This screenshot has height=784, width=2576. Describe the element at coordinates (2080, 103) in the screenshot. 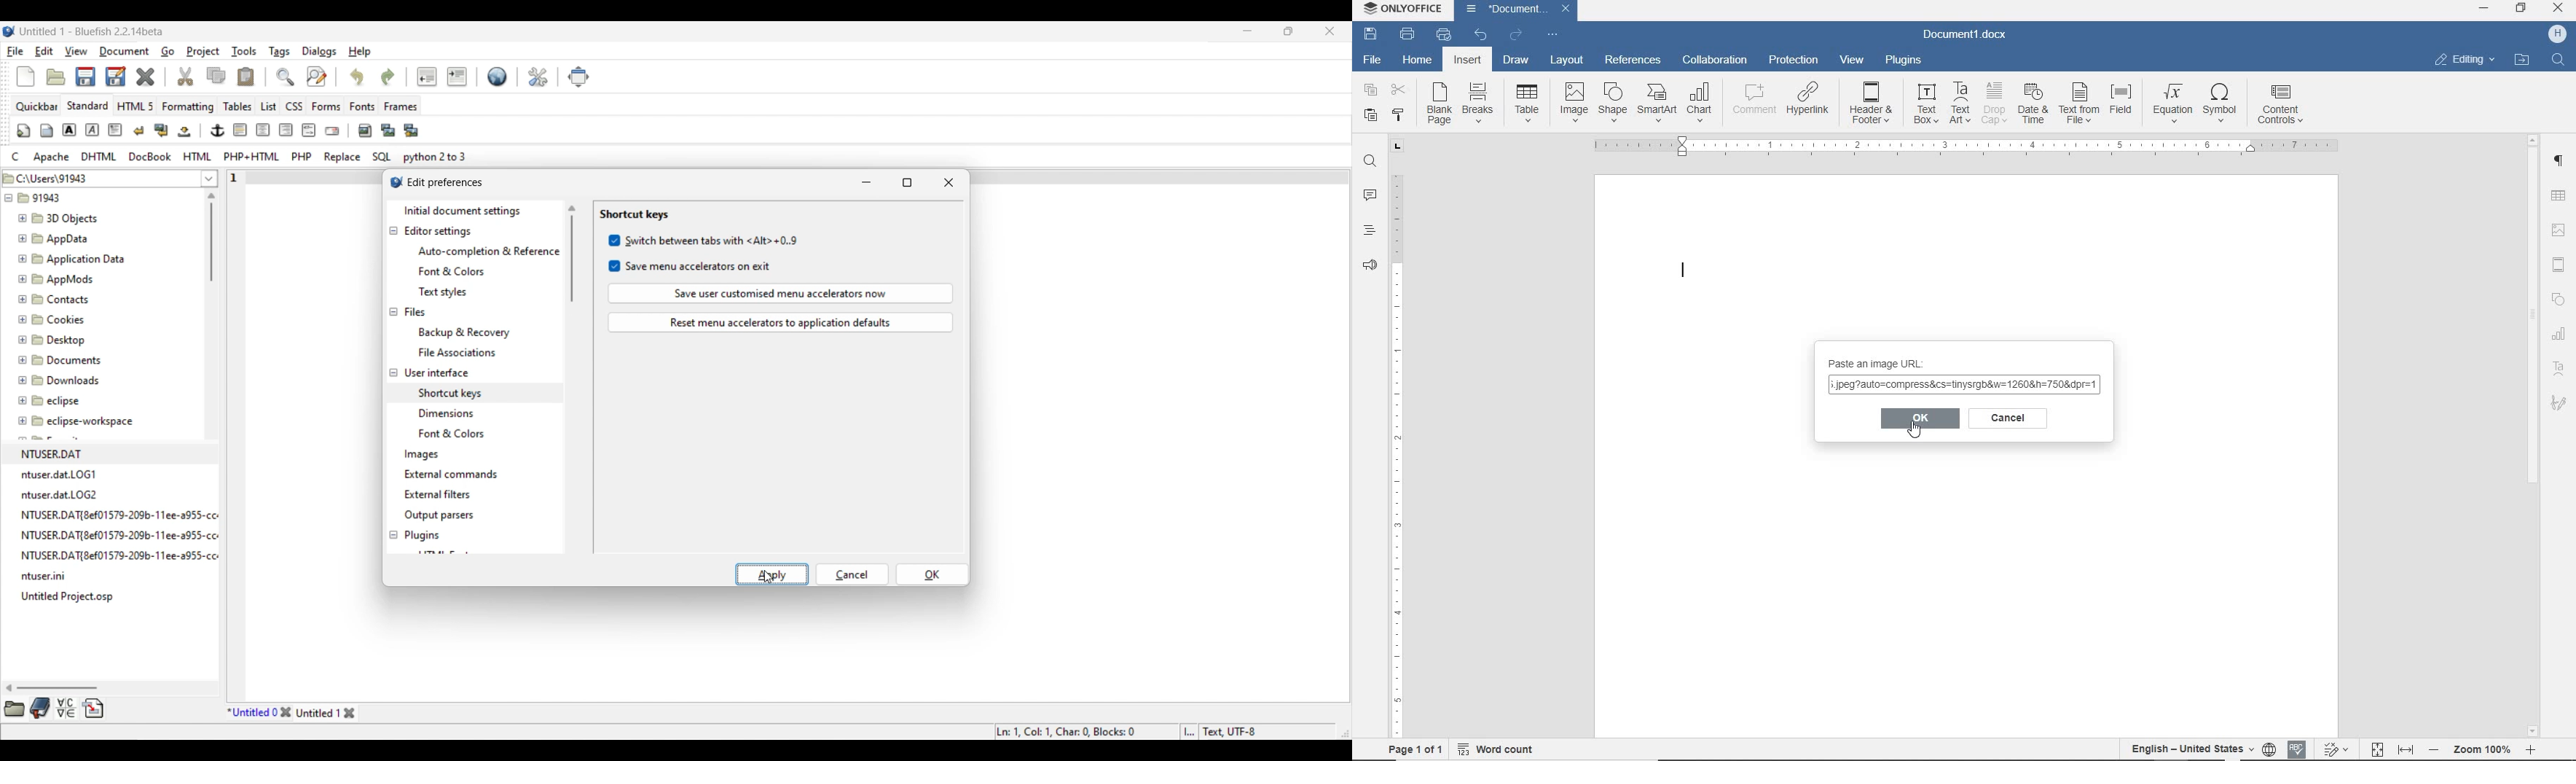

I see `text from file` at that location.